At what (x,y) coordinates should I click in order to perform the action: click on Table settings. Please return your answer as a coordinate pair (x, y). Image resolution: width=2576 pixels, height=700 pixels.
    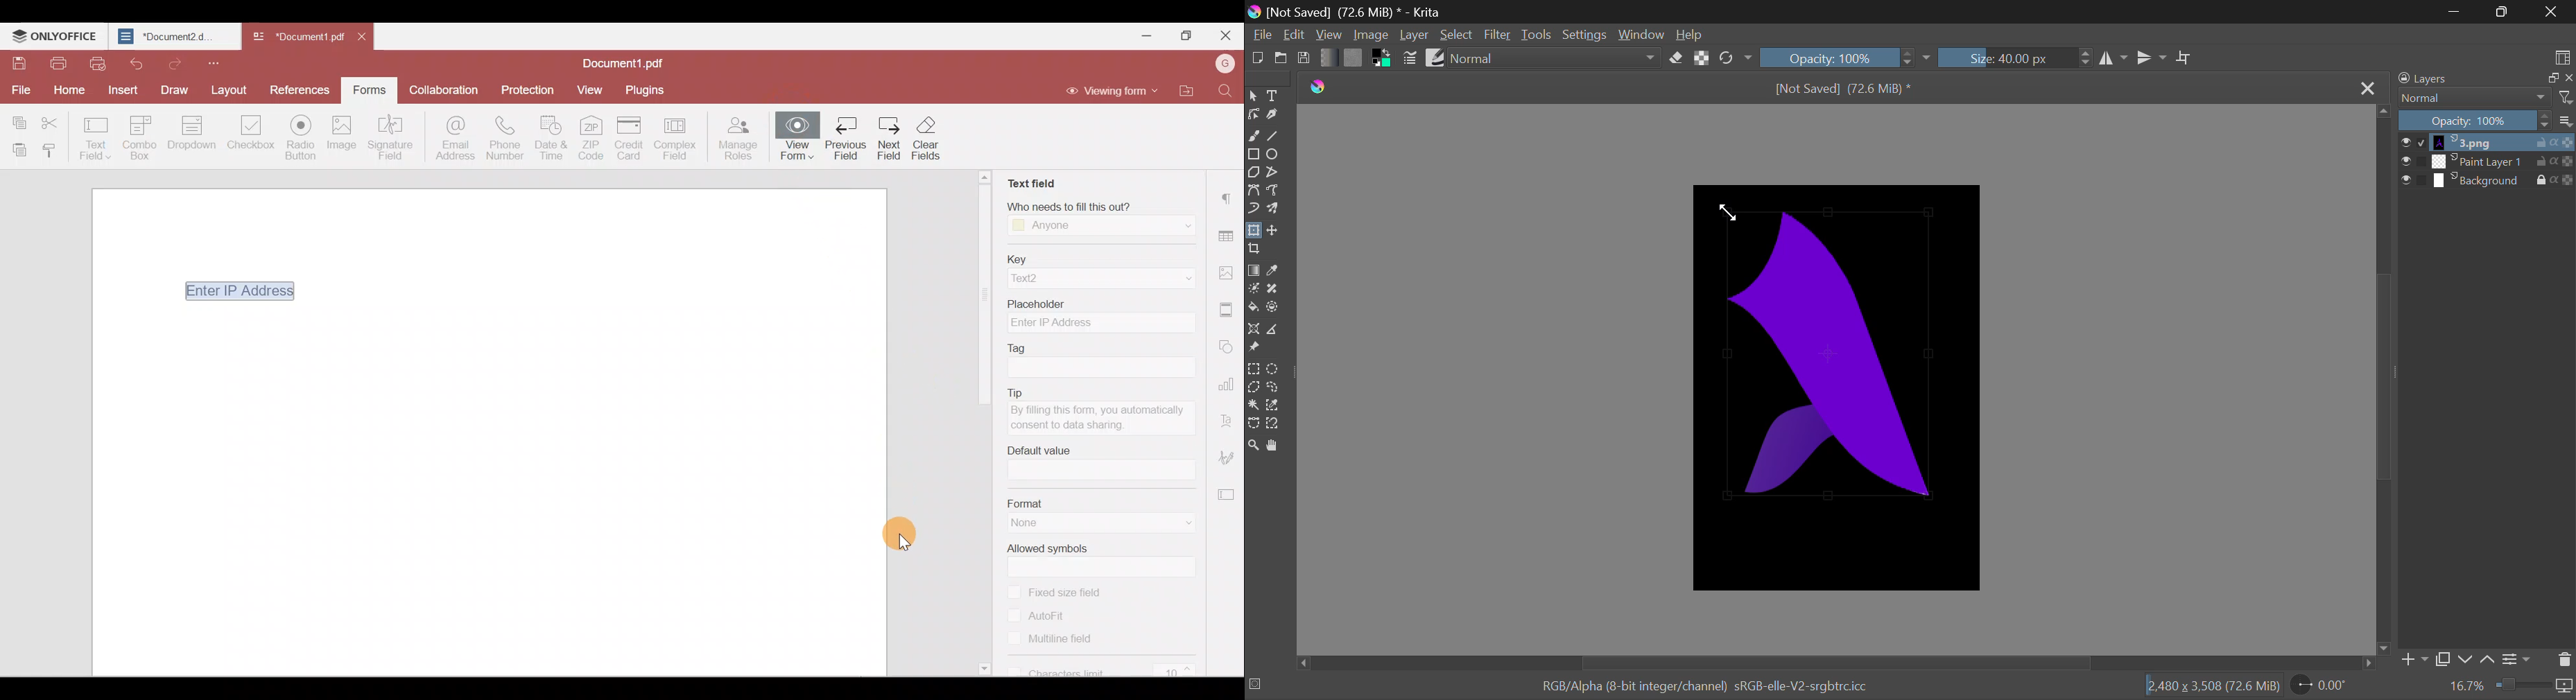
    Looking at the image, I should click on (1228, 232).